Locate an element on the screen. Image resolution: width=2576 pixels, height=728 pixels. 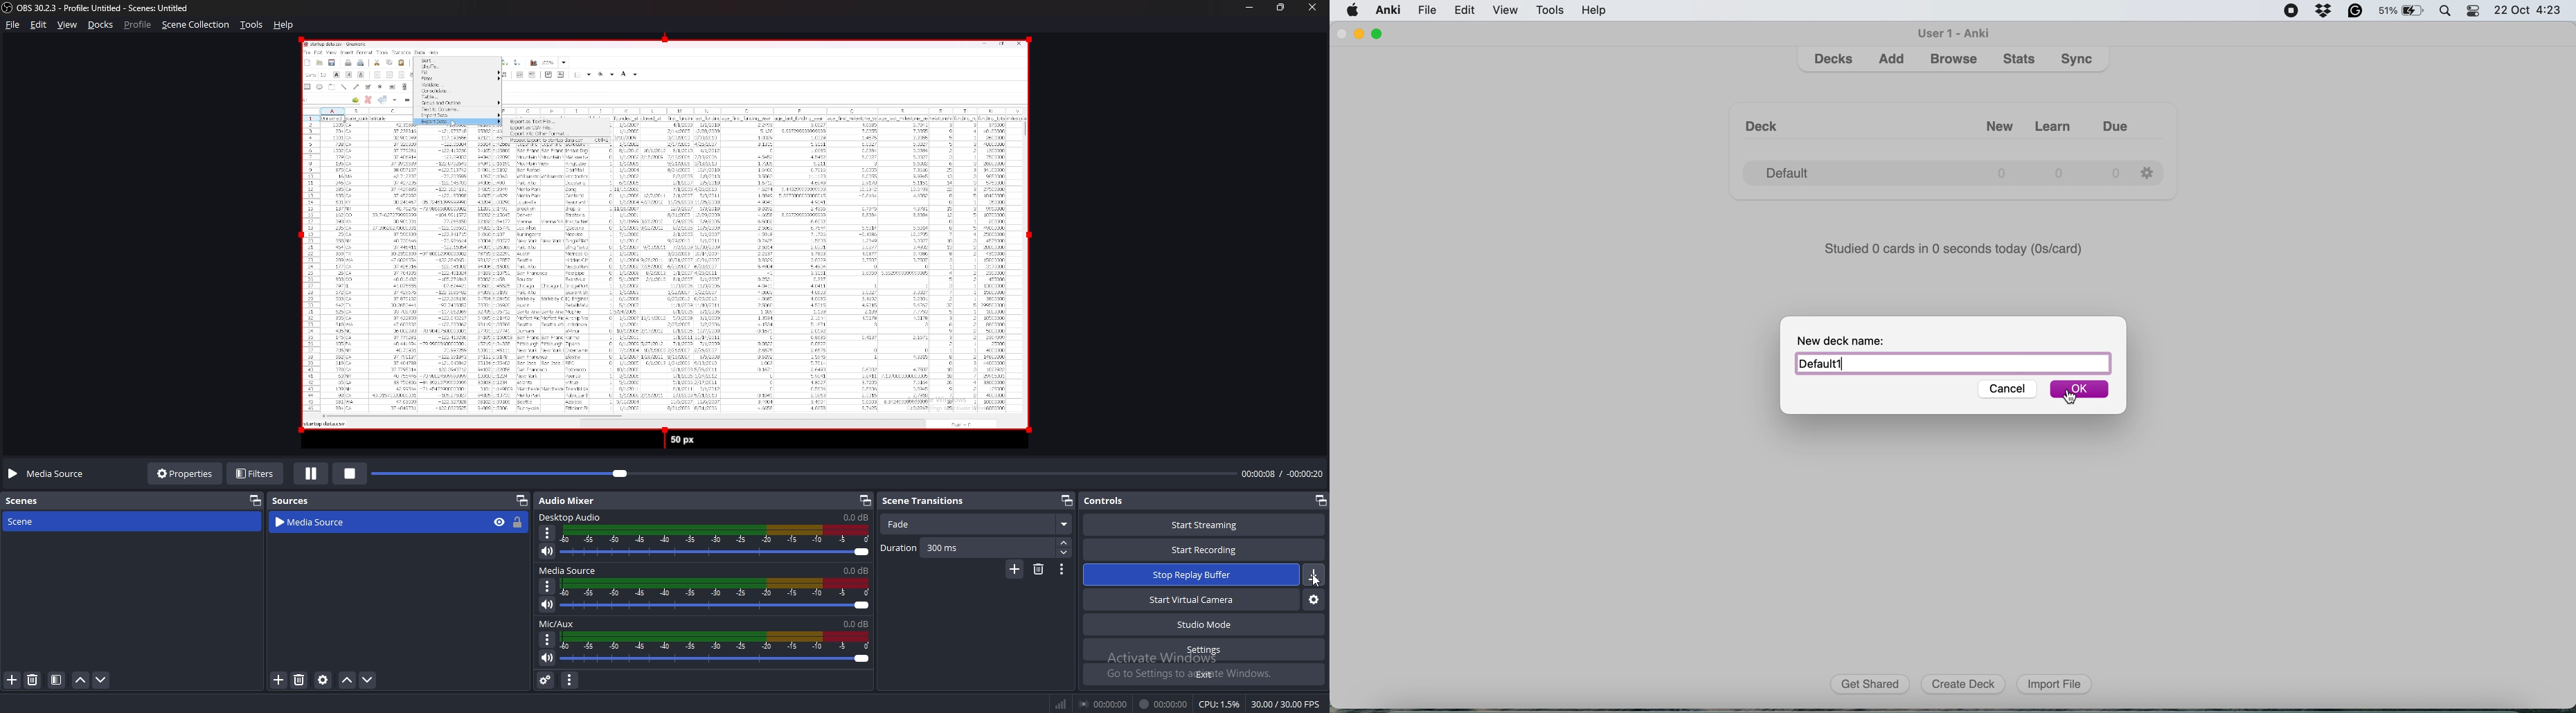
pop out is located at coordinates (521, 500).